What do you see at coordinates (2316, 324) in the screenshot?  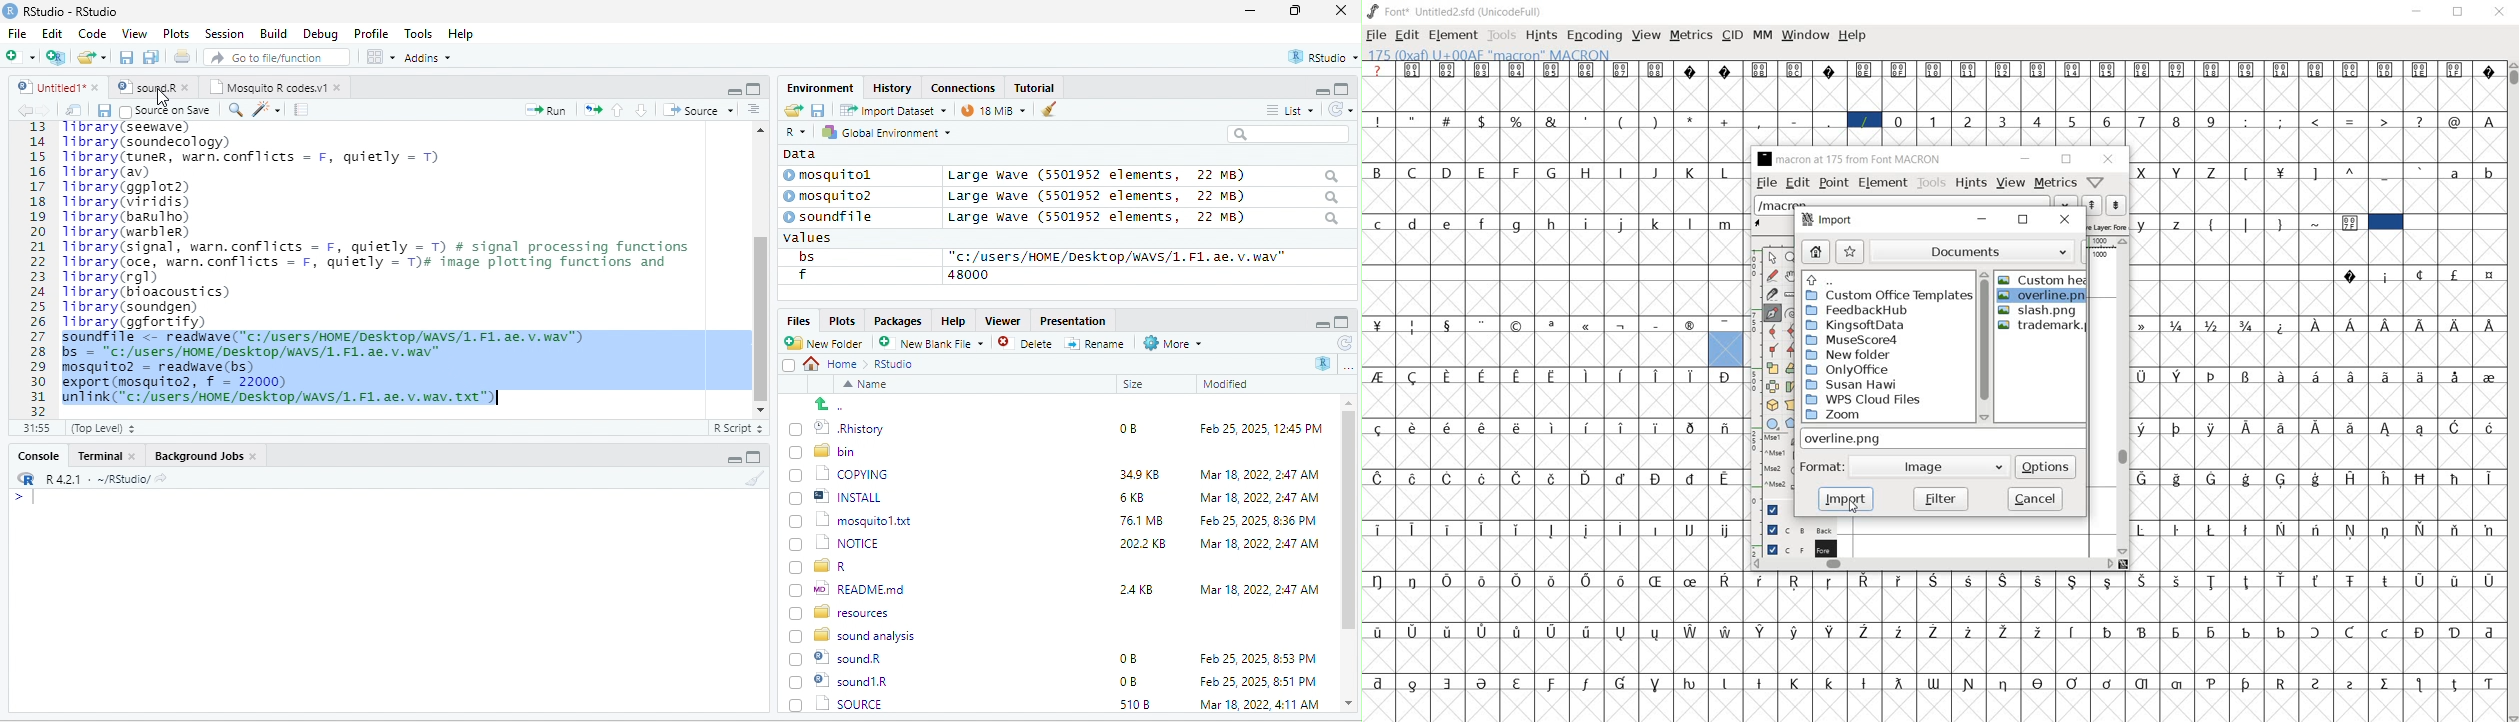 I see `Symbol` at bounding box center [2316, 324].